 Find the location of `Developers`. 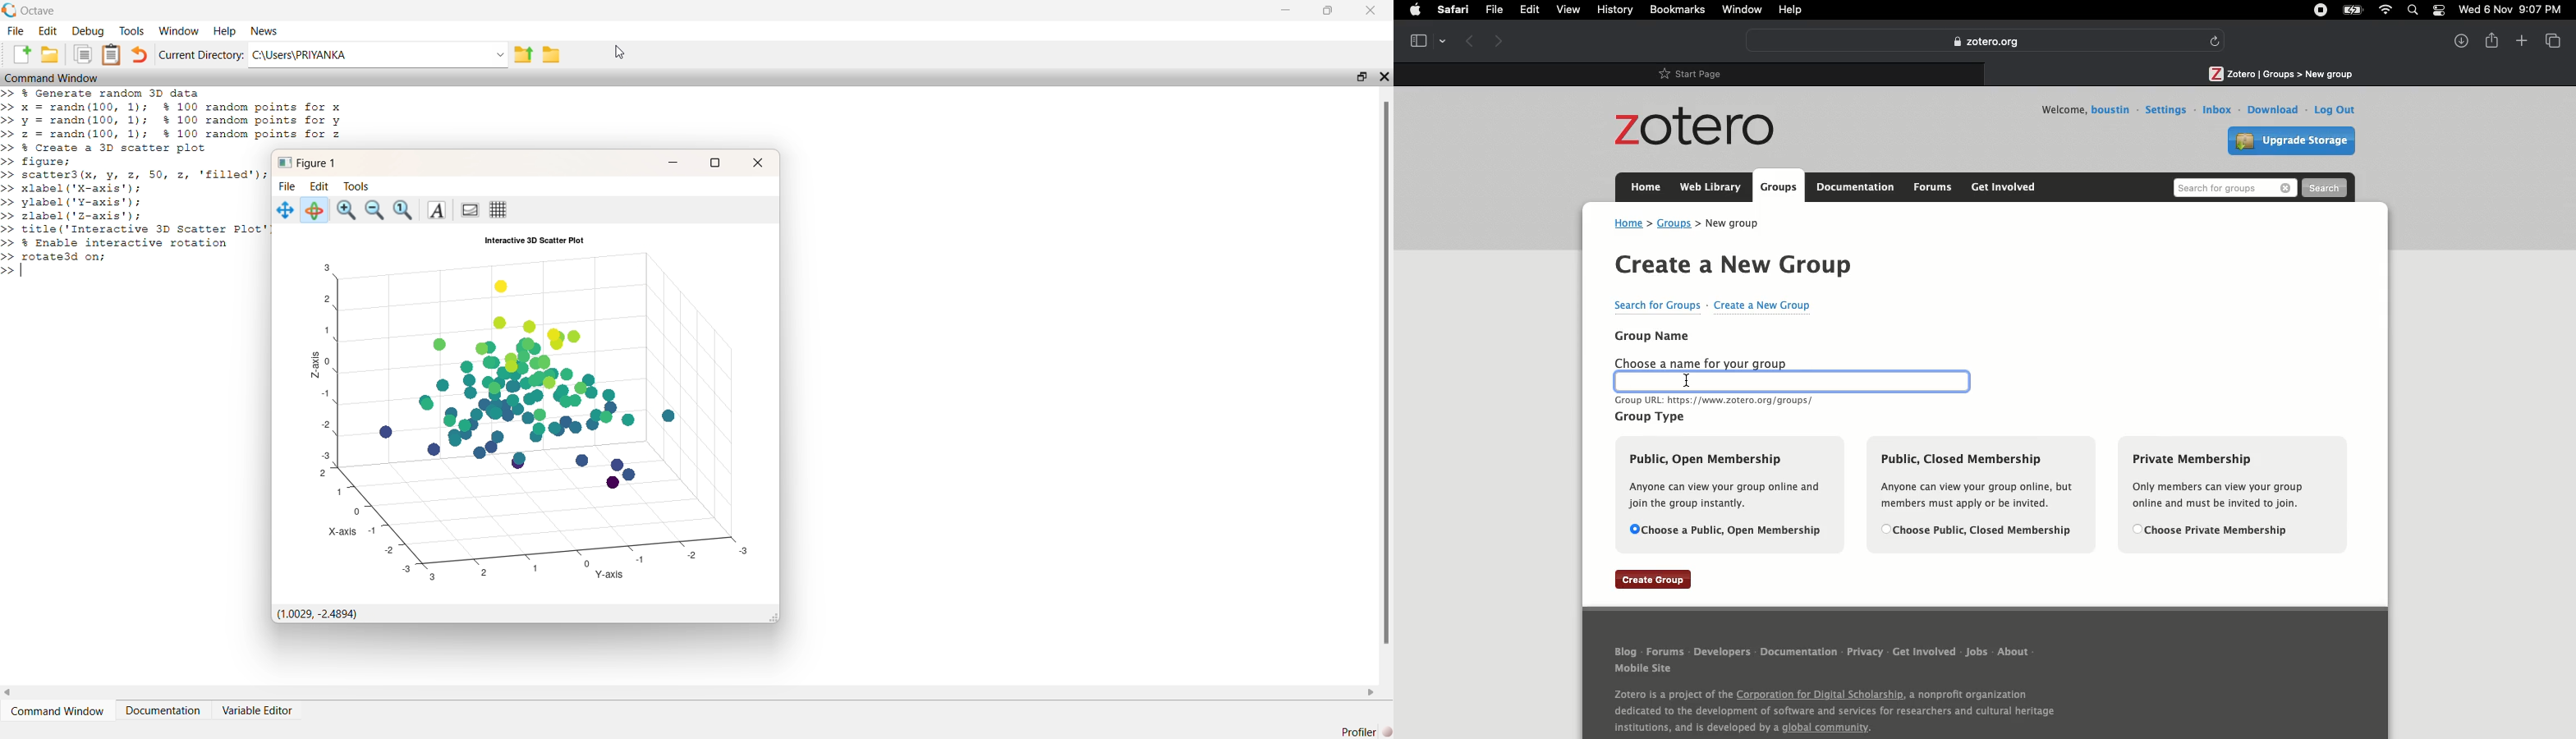

Developers is located at coordinates (1725, 651).